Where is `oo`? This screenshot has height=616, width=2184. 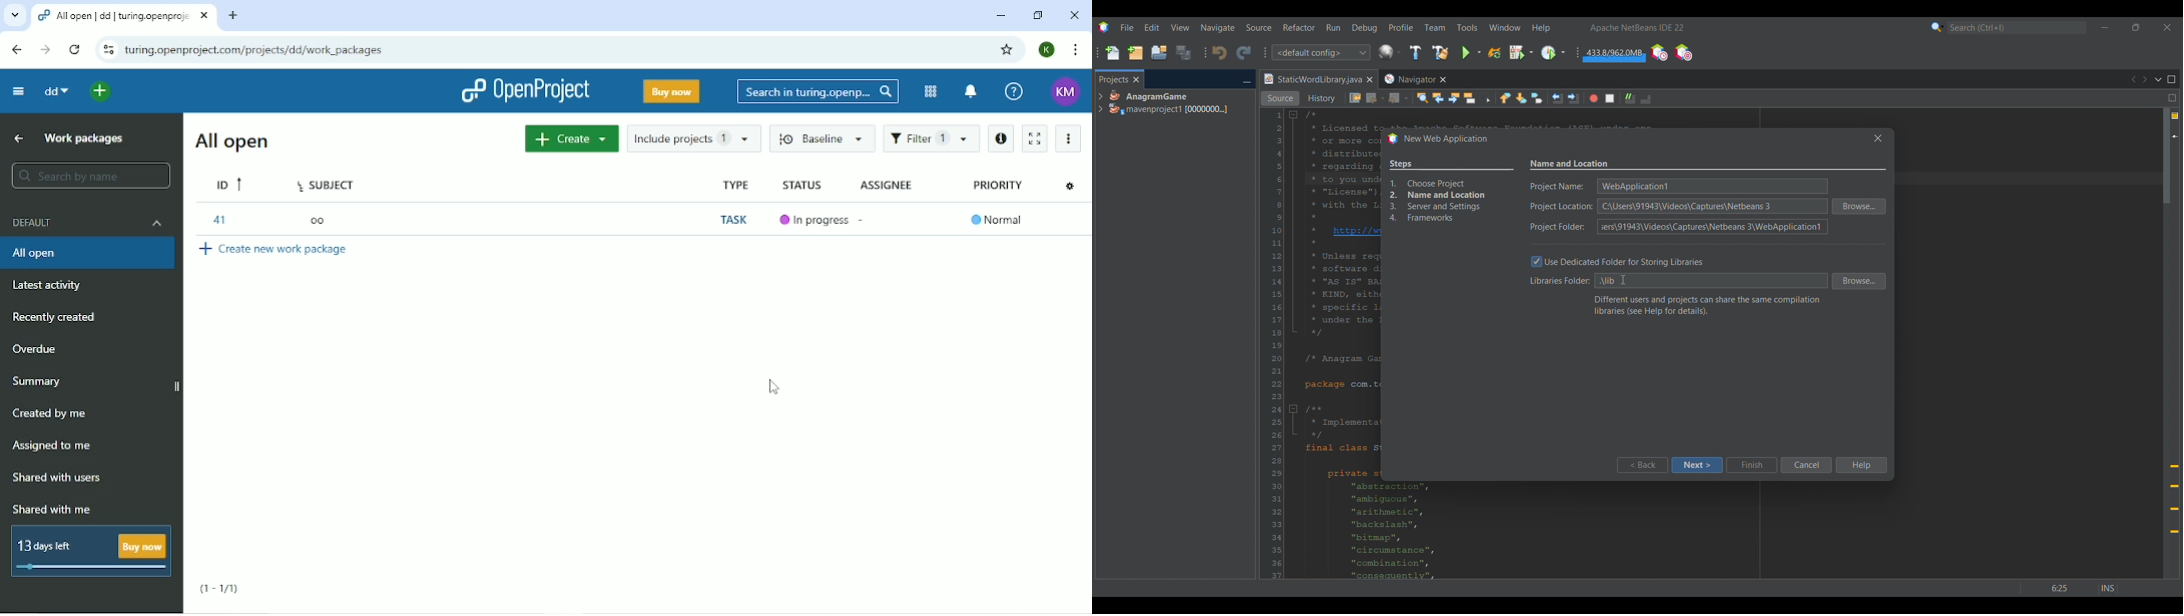
oo is located at coordinates (322, 220).